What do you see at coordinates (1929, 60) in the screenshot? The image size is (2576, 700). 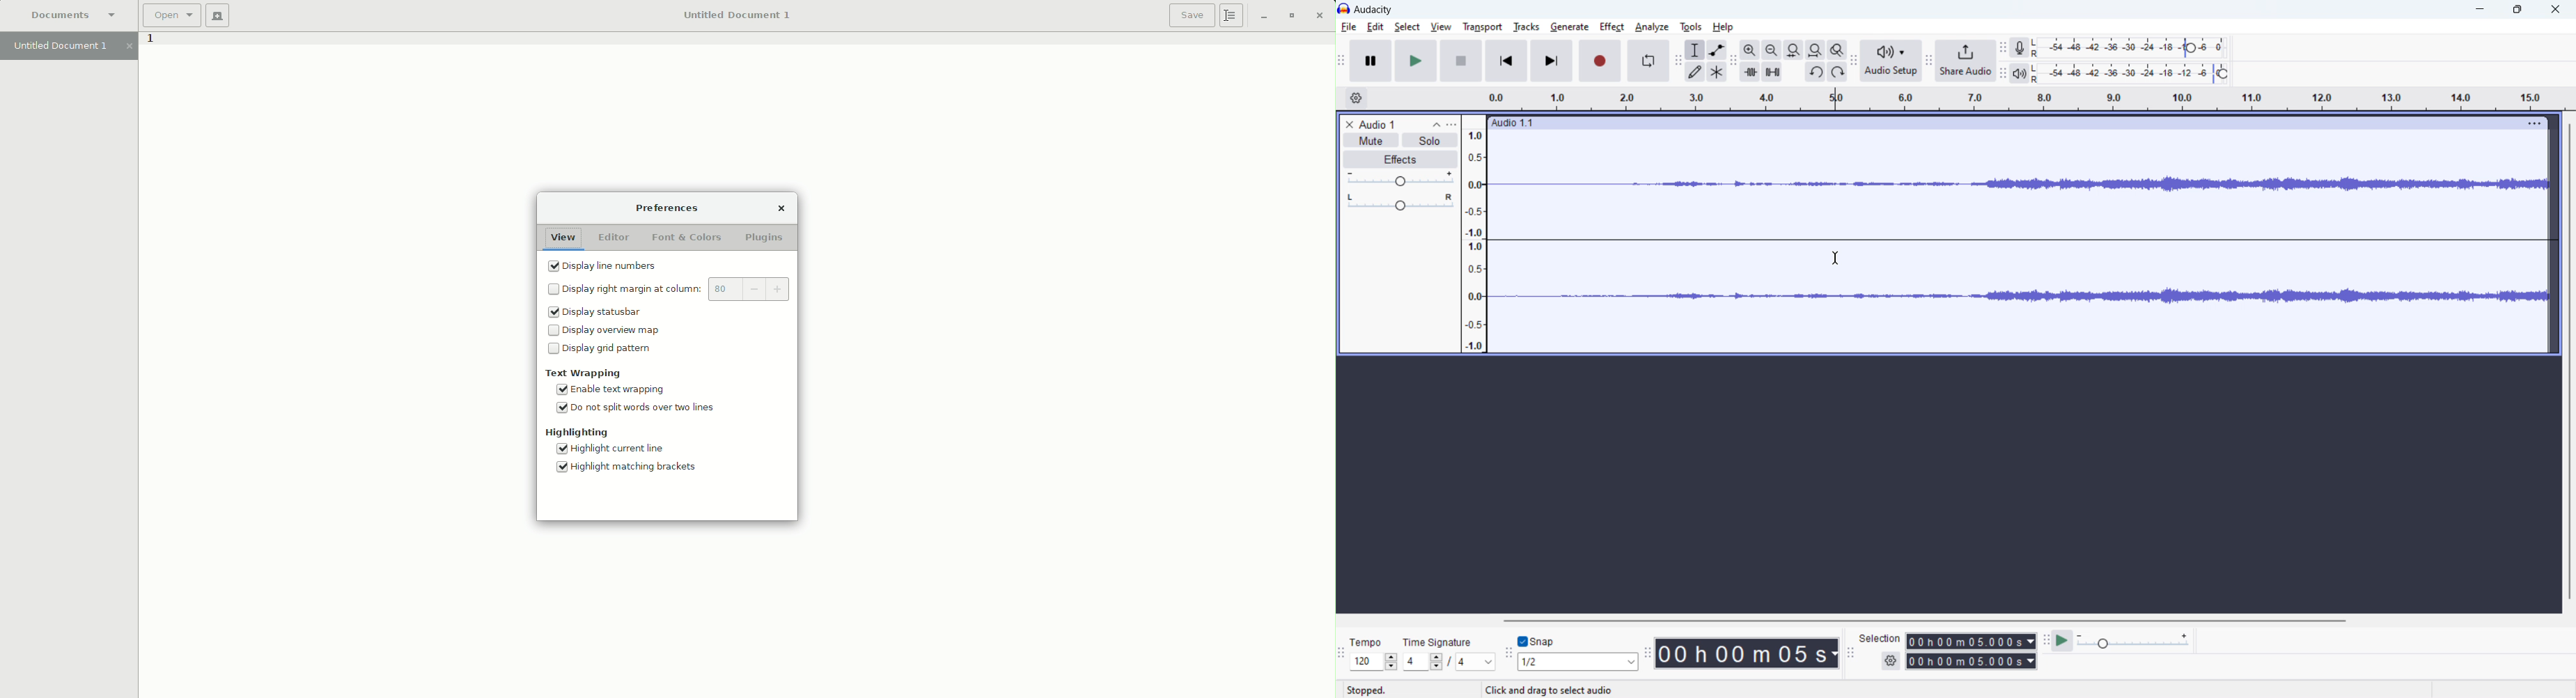 I see `share audio toolbar` at bounding box center [1929, 60].